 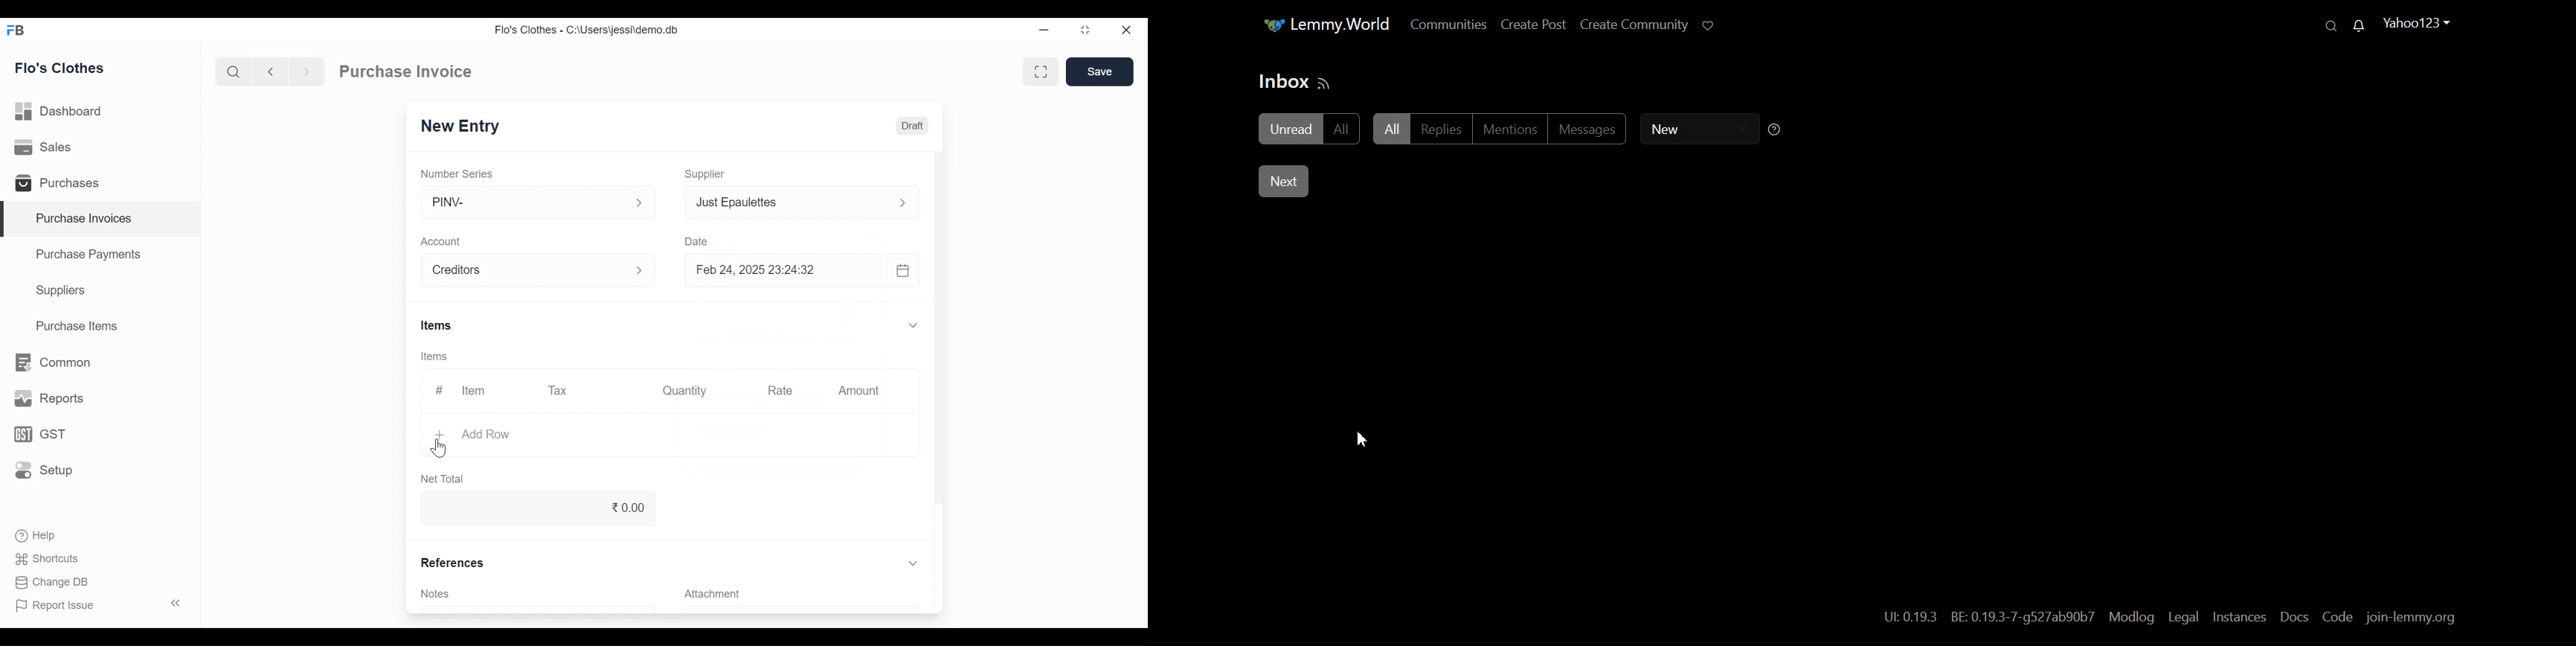 What do you see at coordinates (1284, 182) in the screenshot?
I see `Next` at bounding box center [1284, 182].